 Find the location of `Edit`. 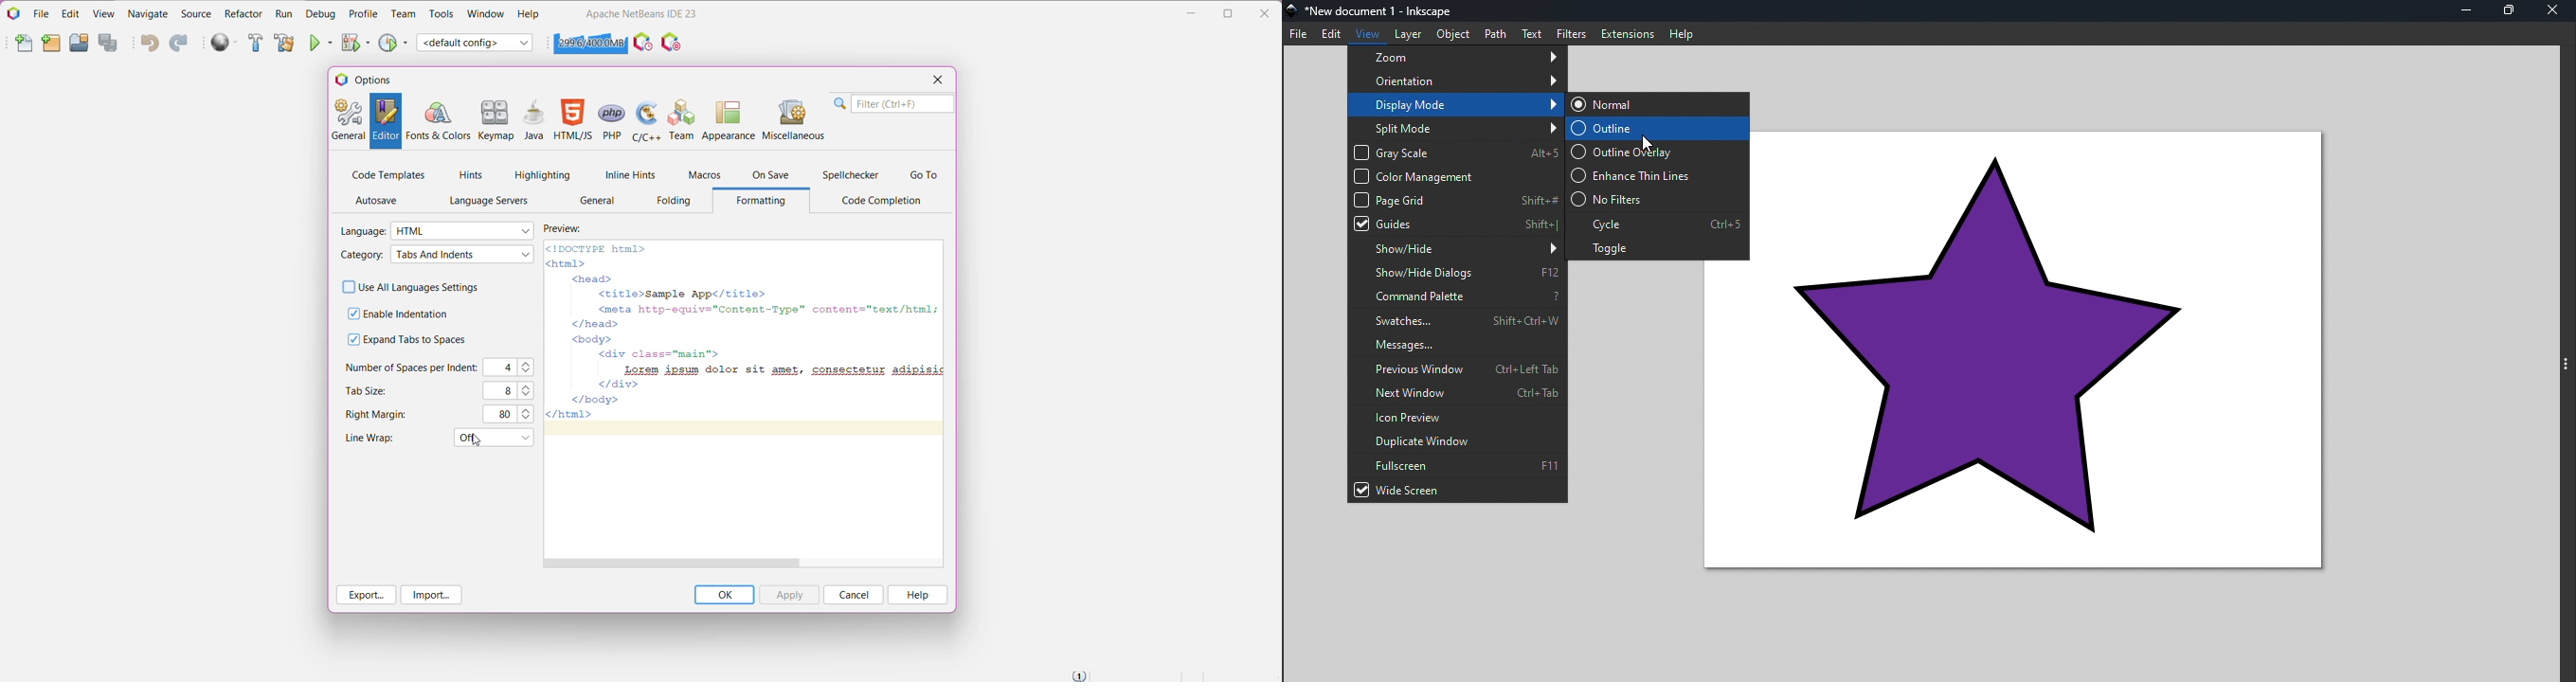

Edit is located at coordinates (1334, 34).